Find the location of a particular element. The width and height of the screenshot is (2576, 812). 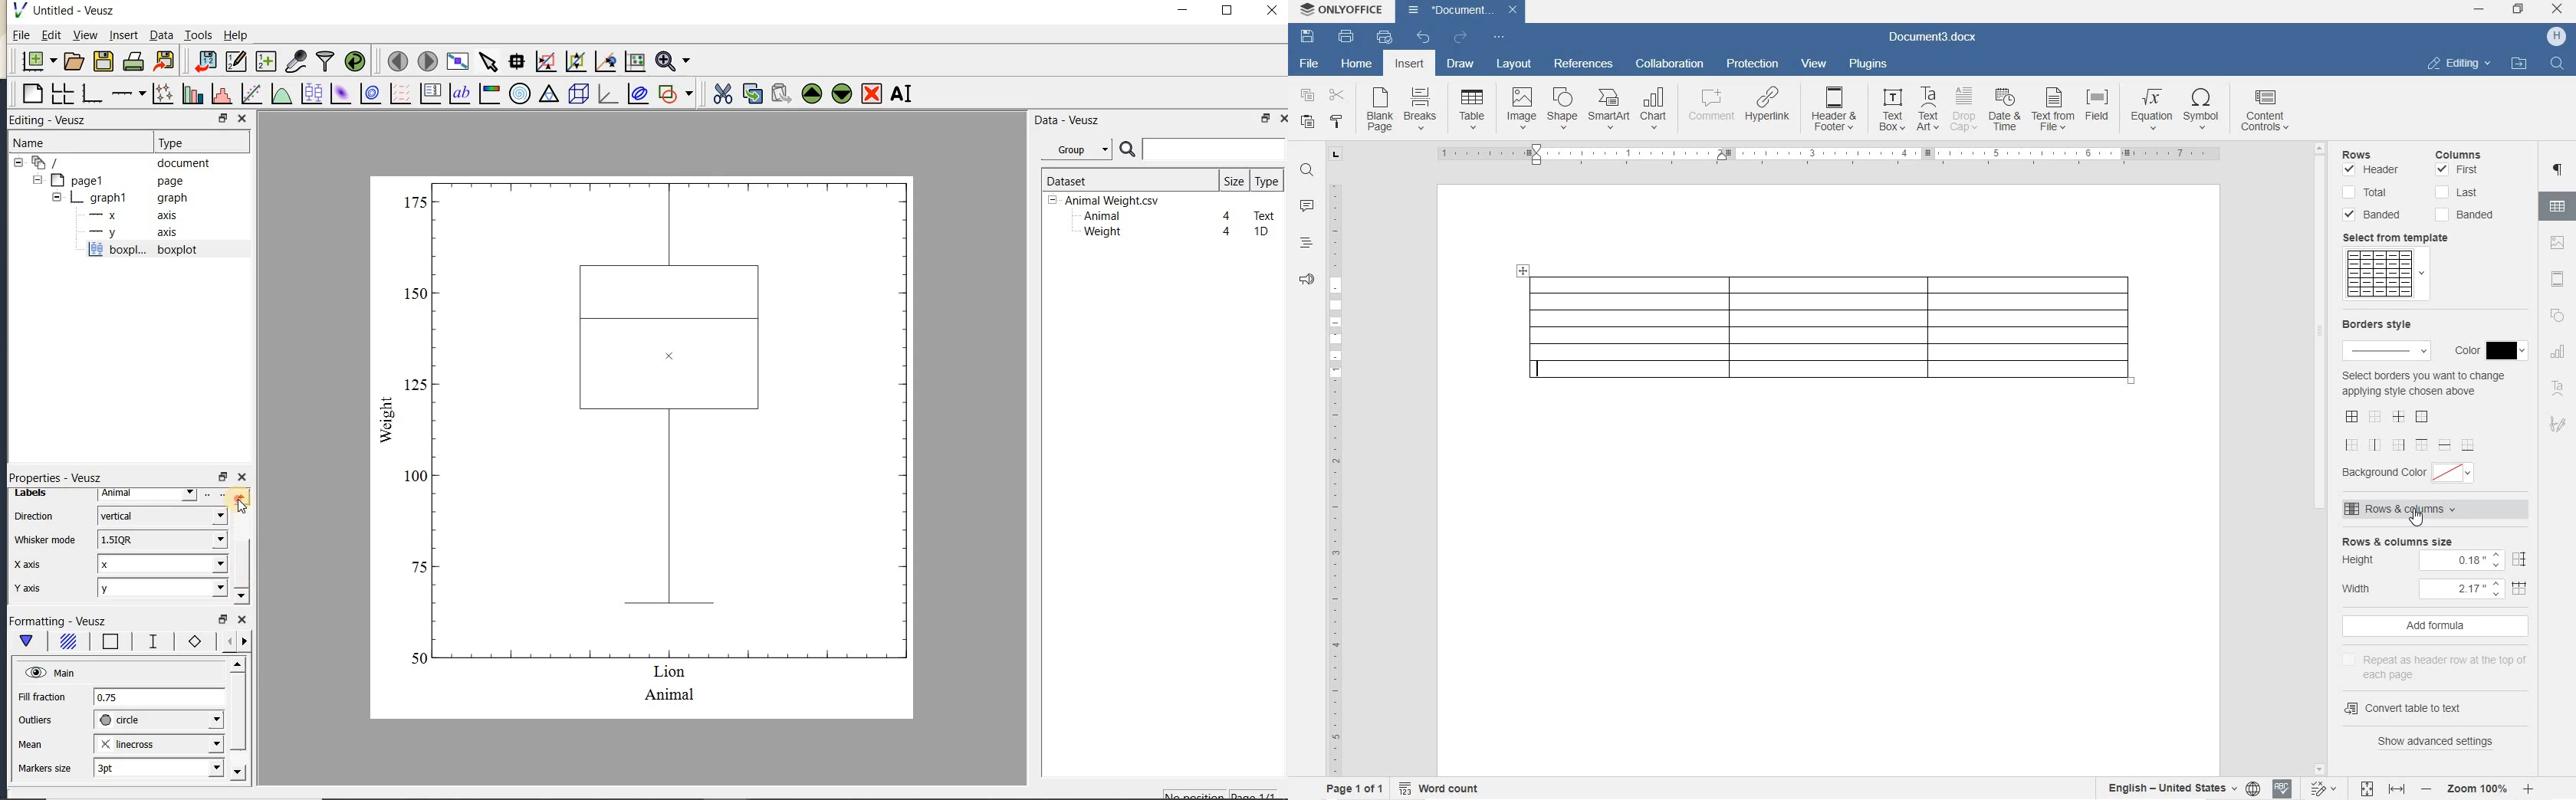

SMARTART is located at coordinates (1609, 110).